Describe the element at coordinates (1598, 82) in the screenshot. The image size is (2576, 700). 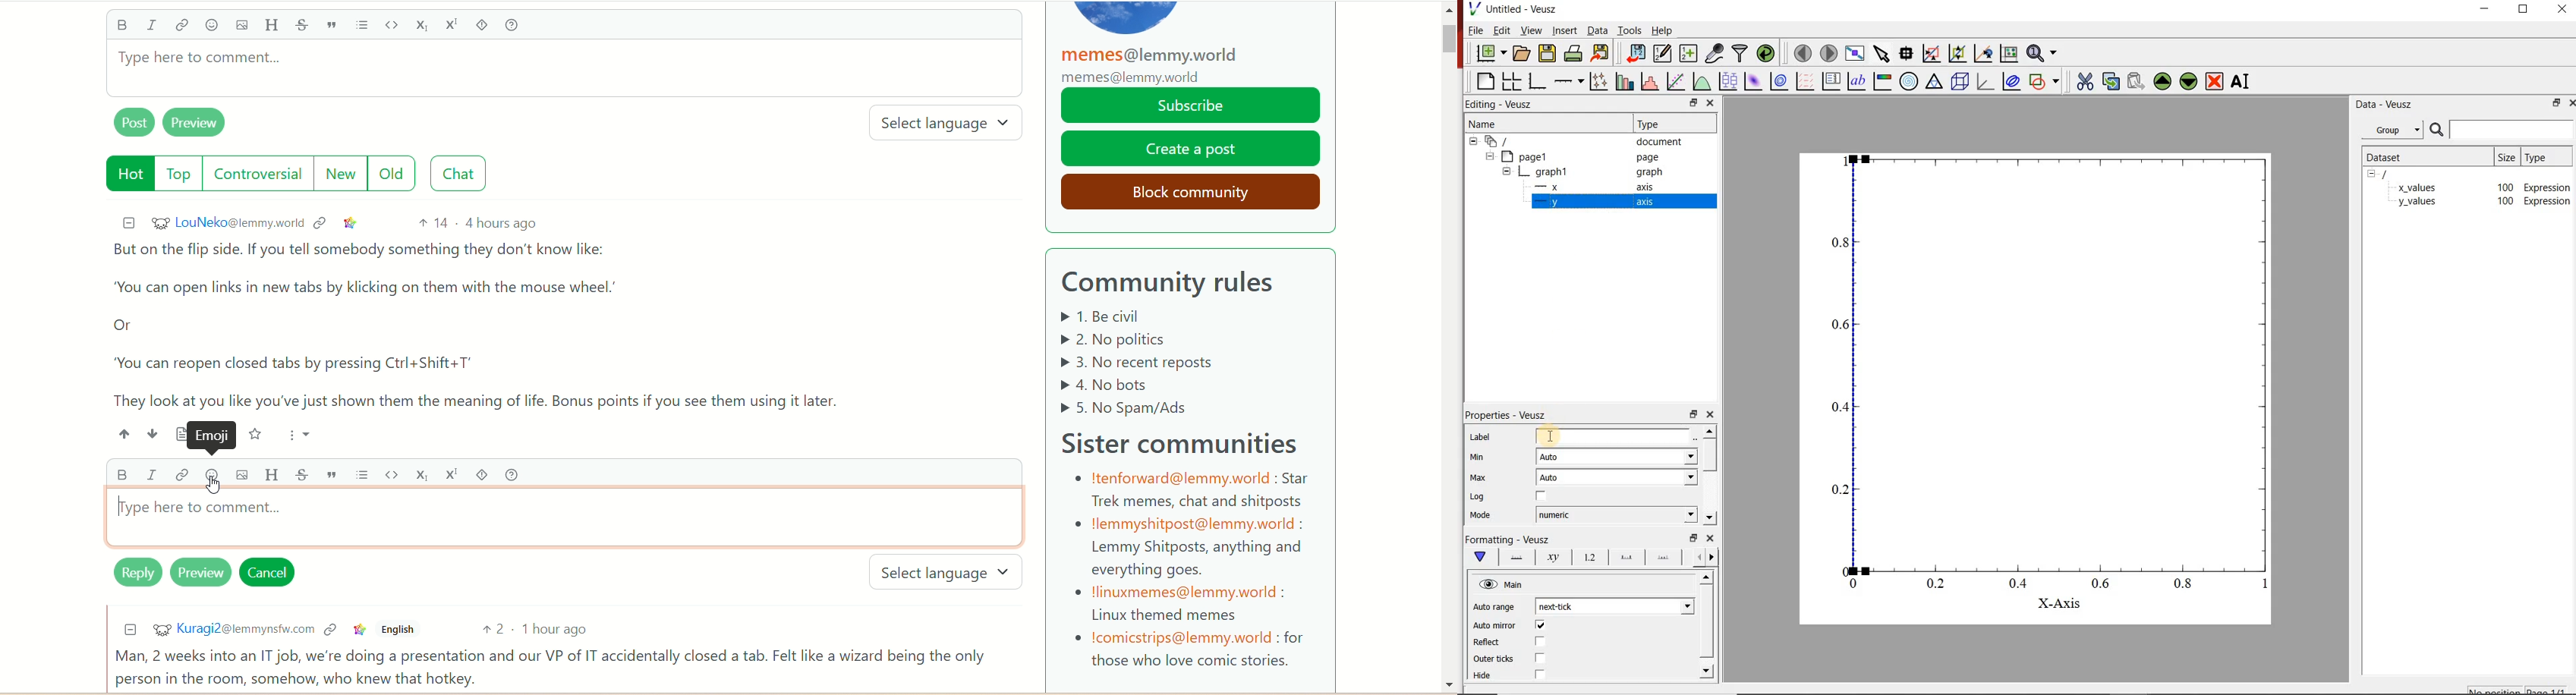
I see `plot points` at that location.